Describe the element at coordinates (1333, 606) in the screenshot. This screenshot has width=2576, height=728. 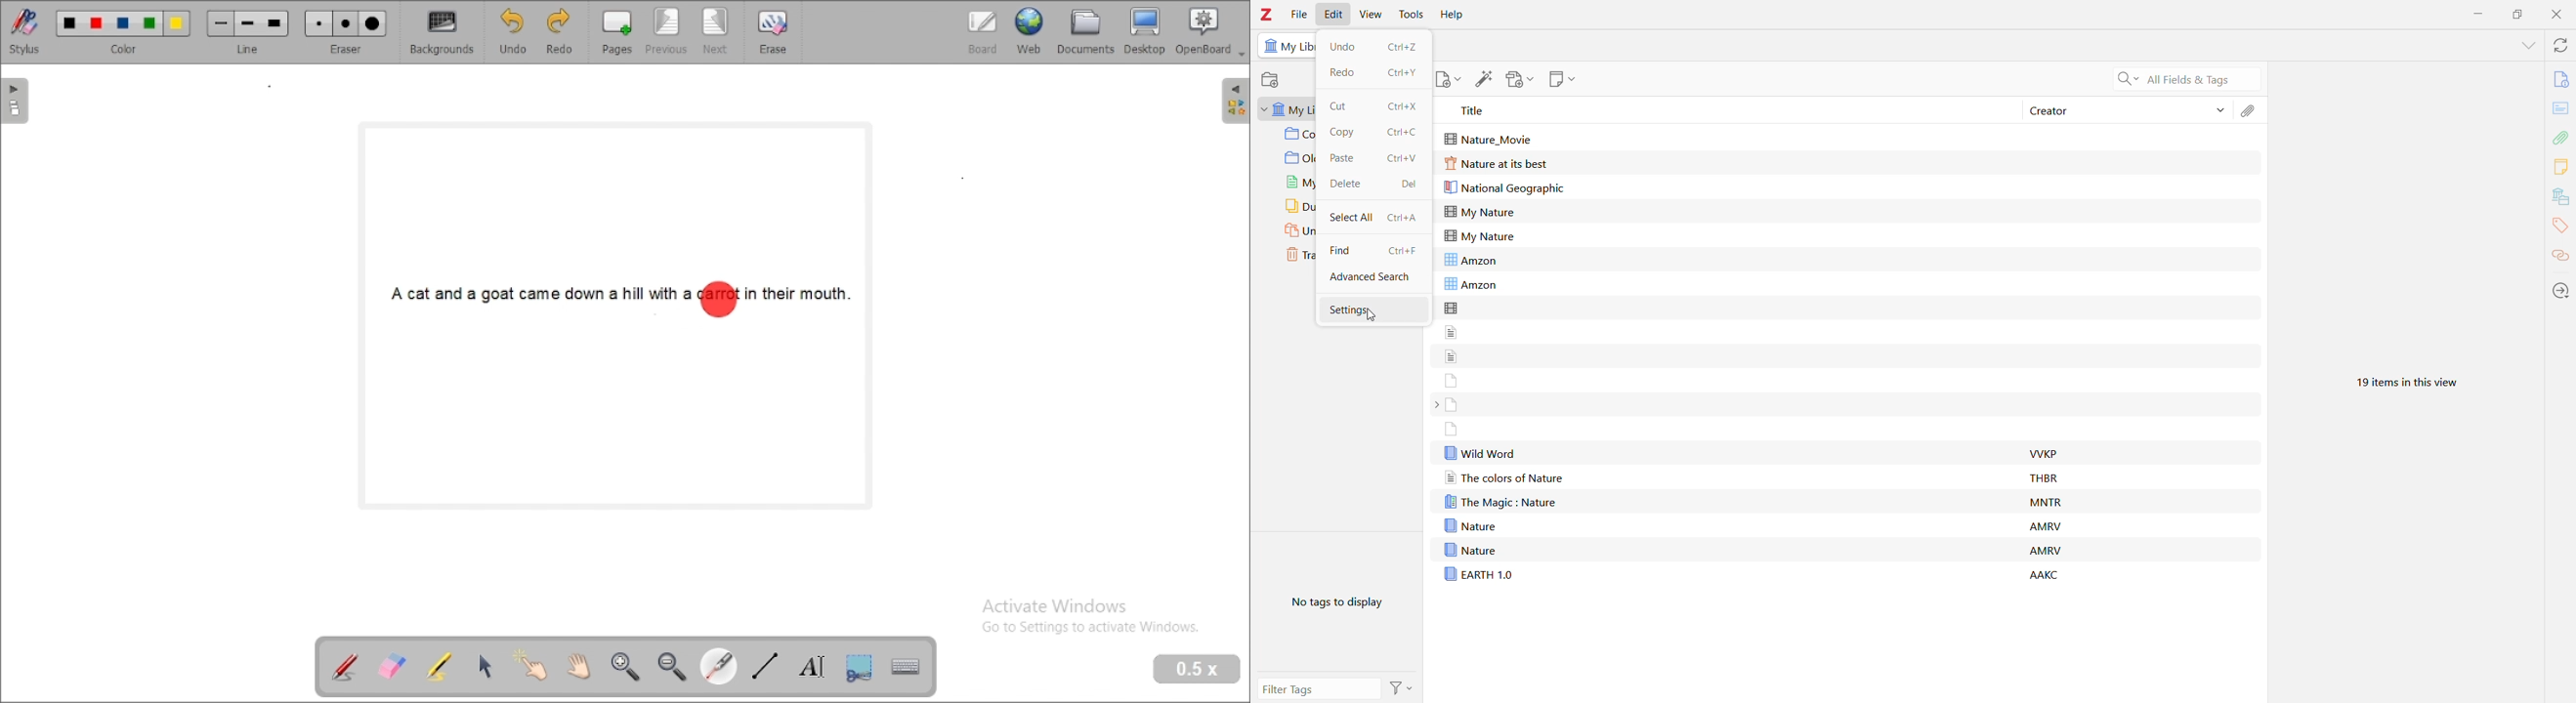
I see `No tags to display` at that location.